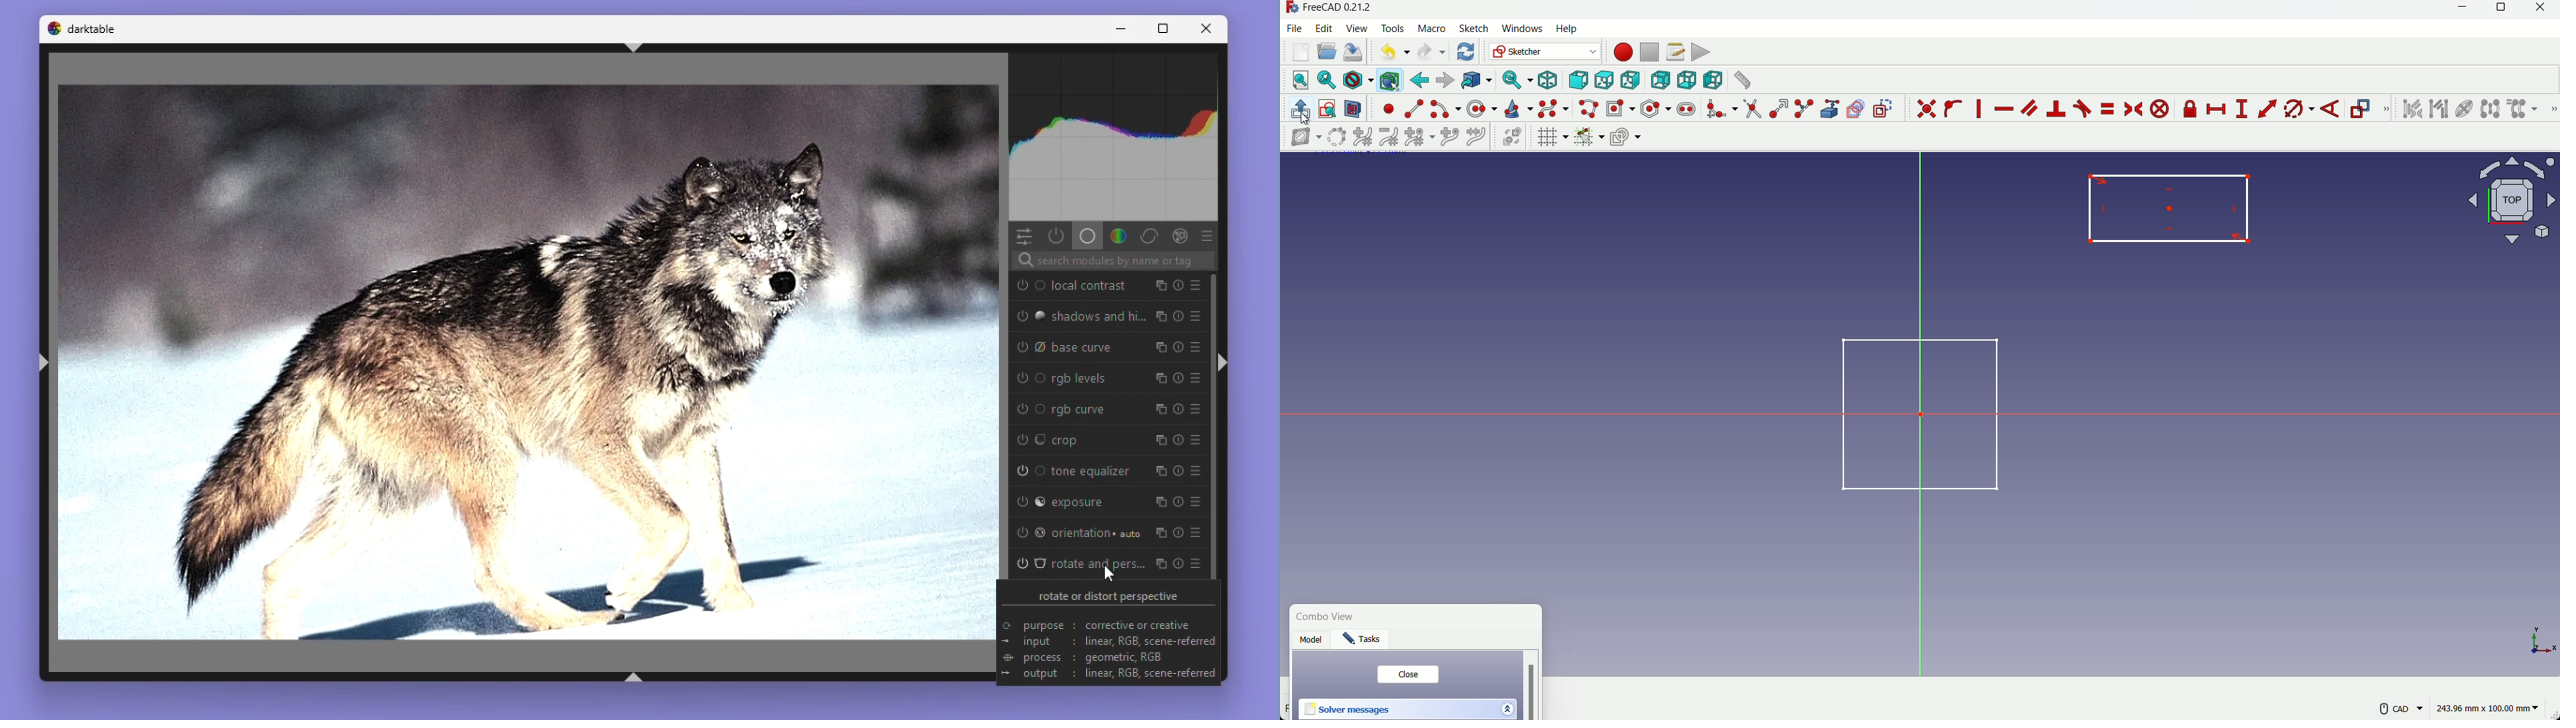 This screenshot has height=728, width=2576. What do you see at coordinates (1752, 109) in the screenshot?
I see `trim edges` at bounding box center [1752, 109].